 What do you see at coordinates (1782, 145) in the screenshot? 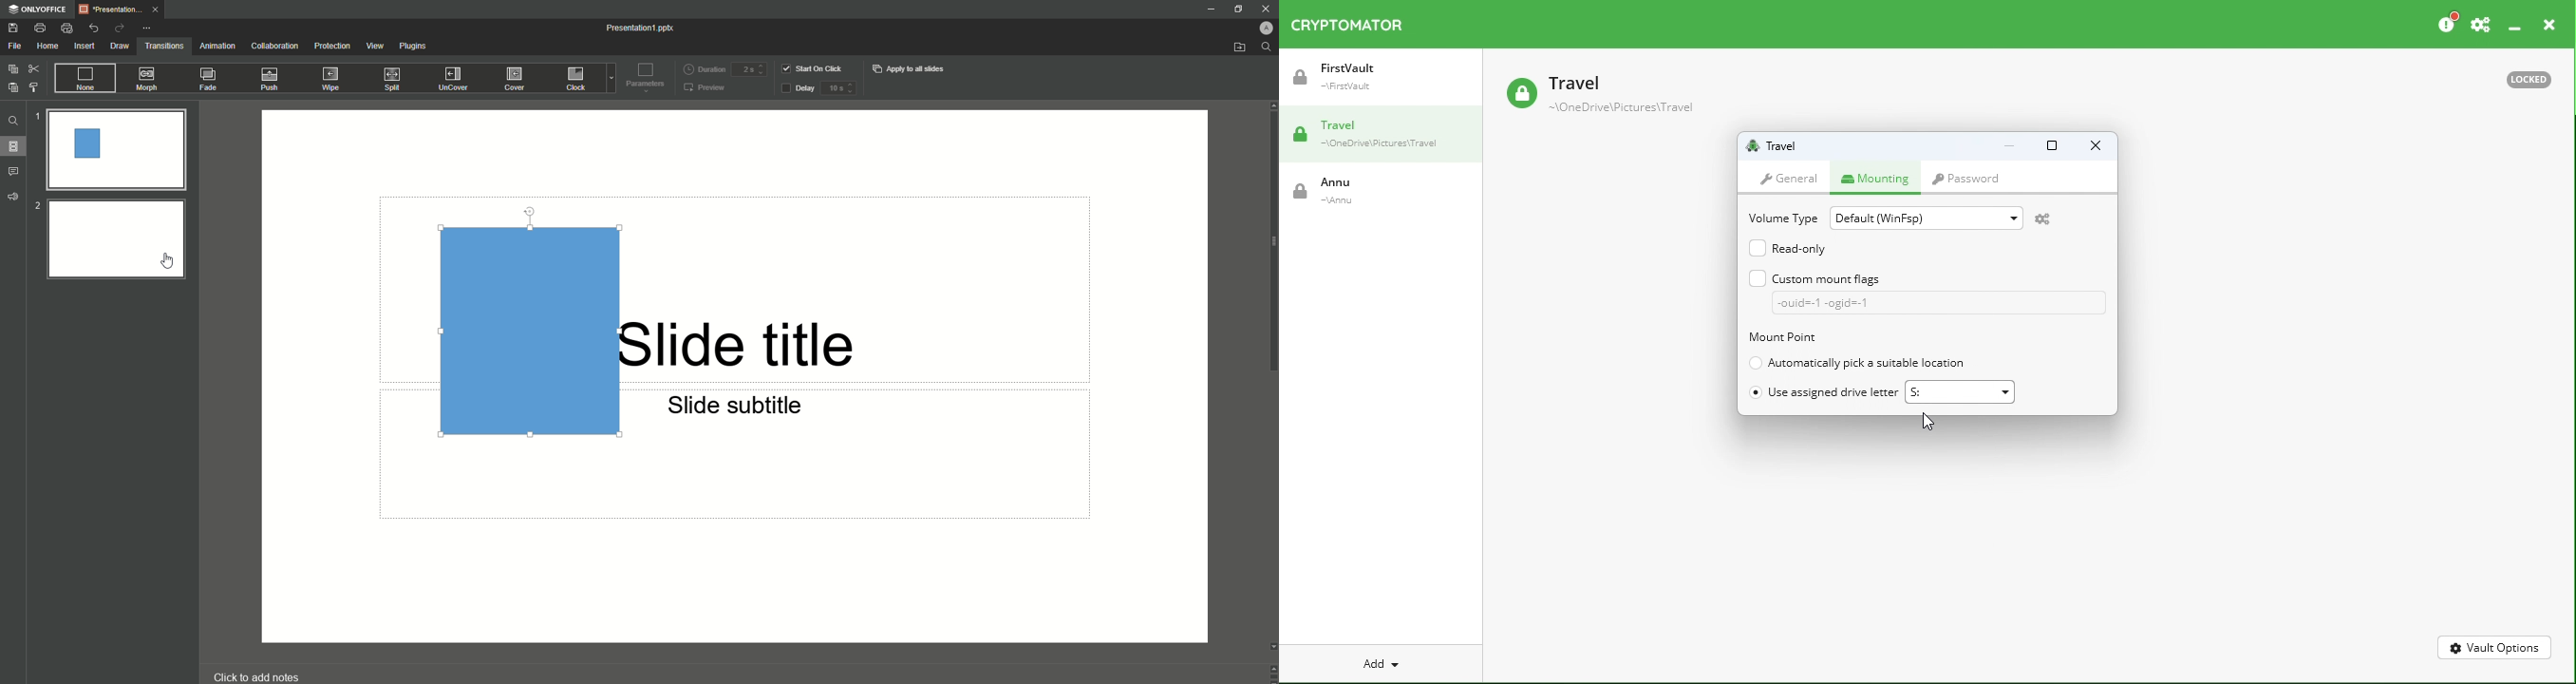
I see `Vault name` at bounding box center [1782, 145].